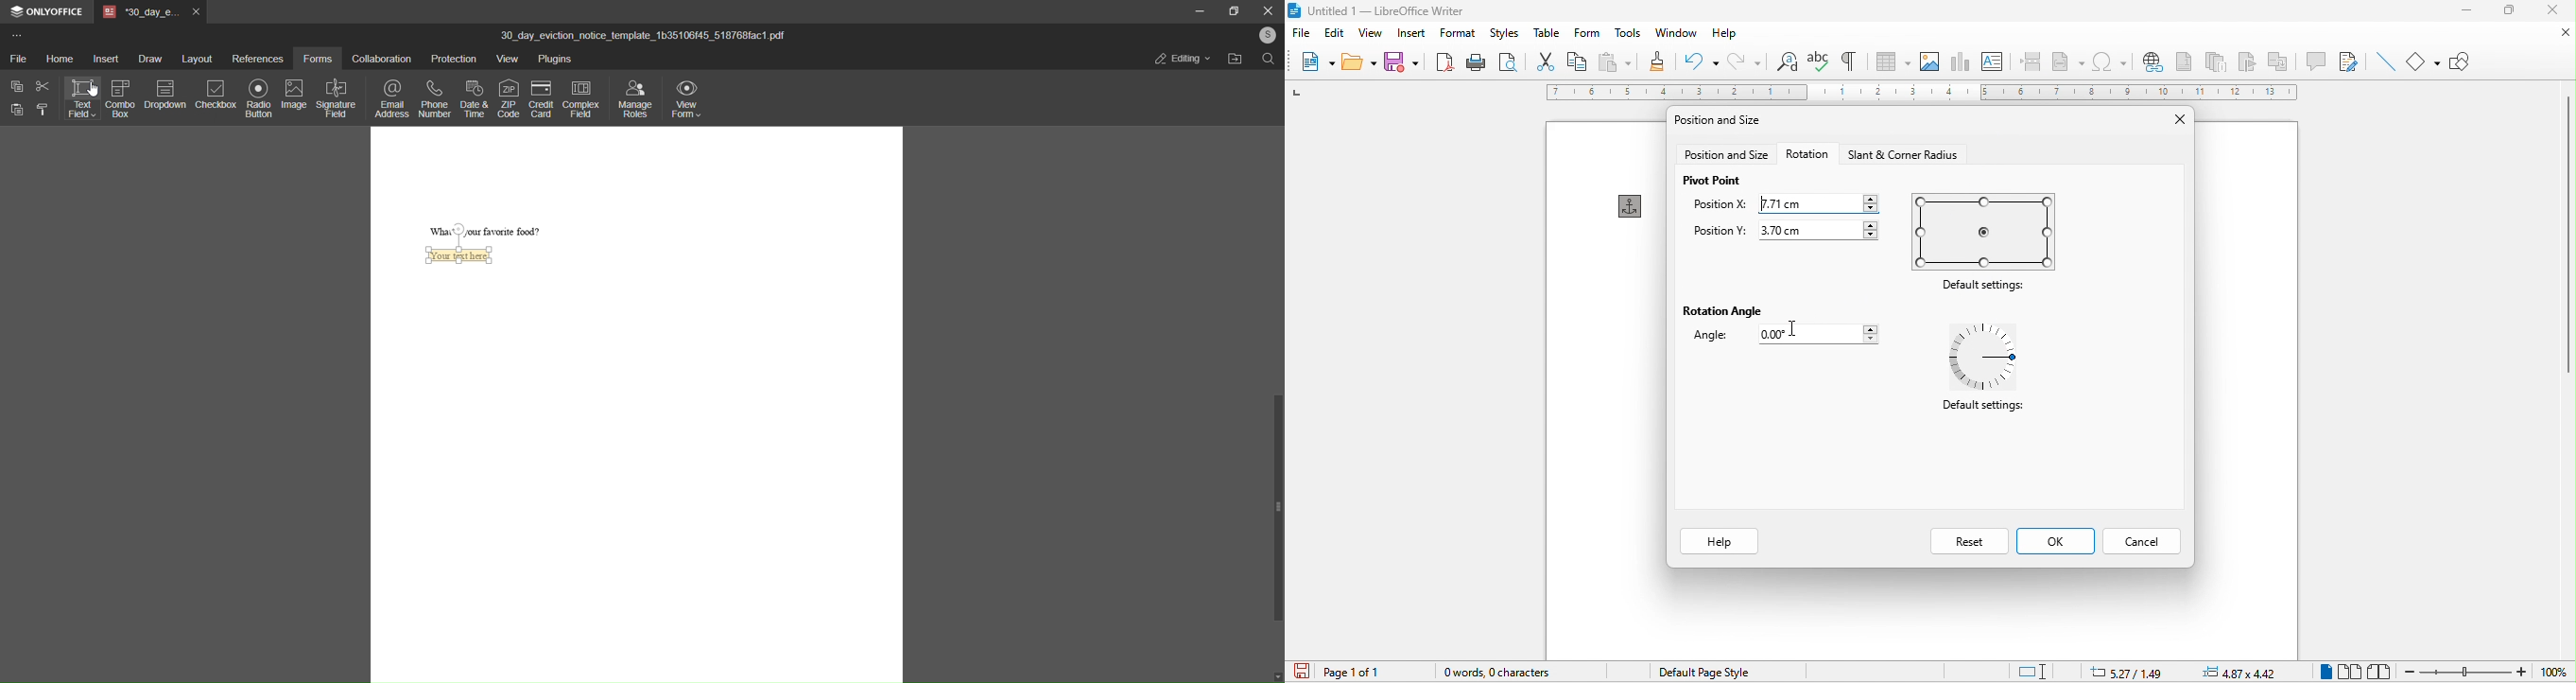  Describe the element at coordinates (1458, 34) in the screenshot. I see `format` at that location.